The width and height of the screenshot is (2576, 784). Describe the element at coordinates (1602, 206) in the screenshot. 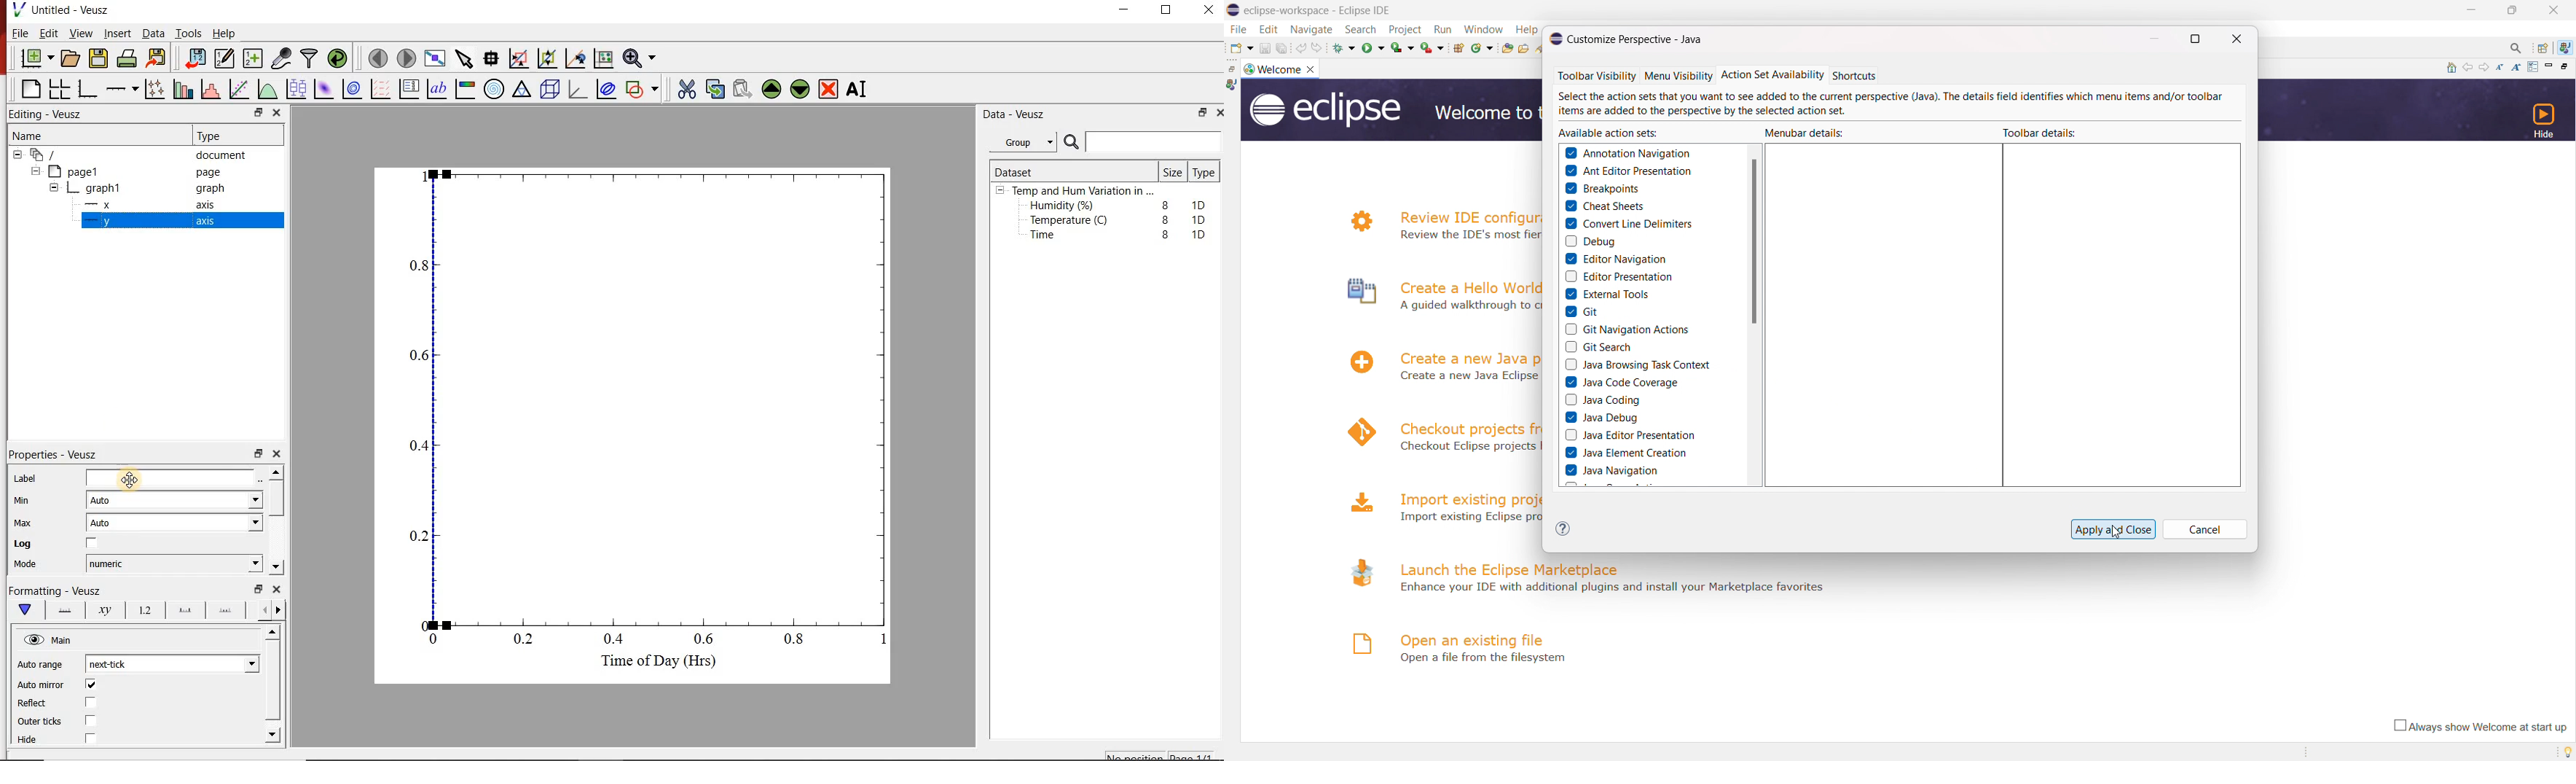

I see `cheat sheets` at that location.